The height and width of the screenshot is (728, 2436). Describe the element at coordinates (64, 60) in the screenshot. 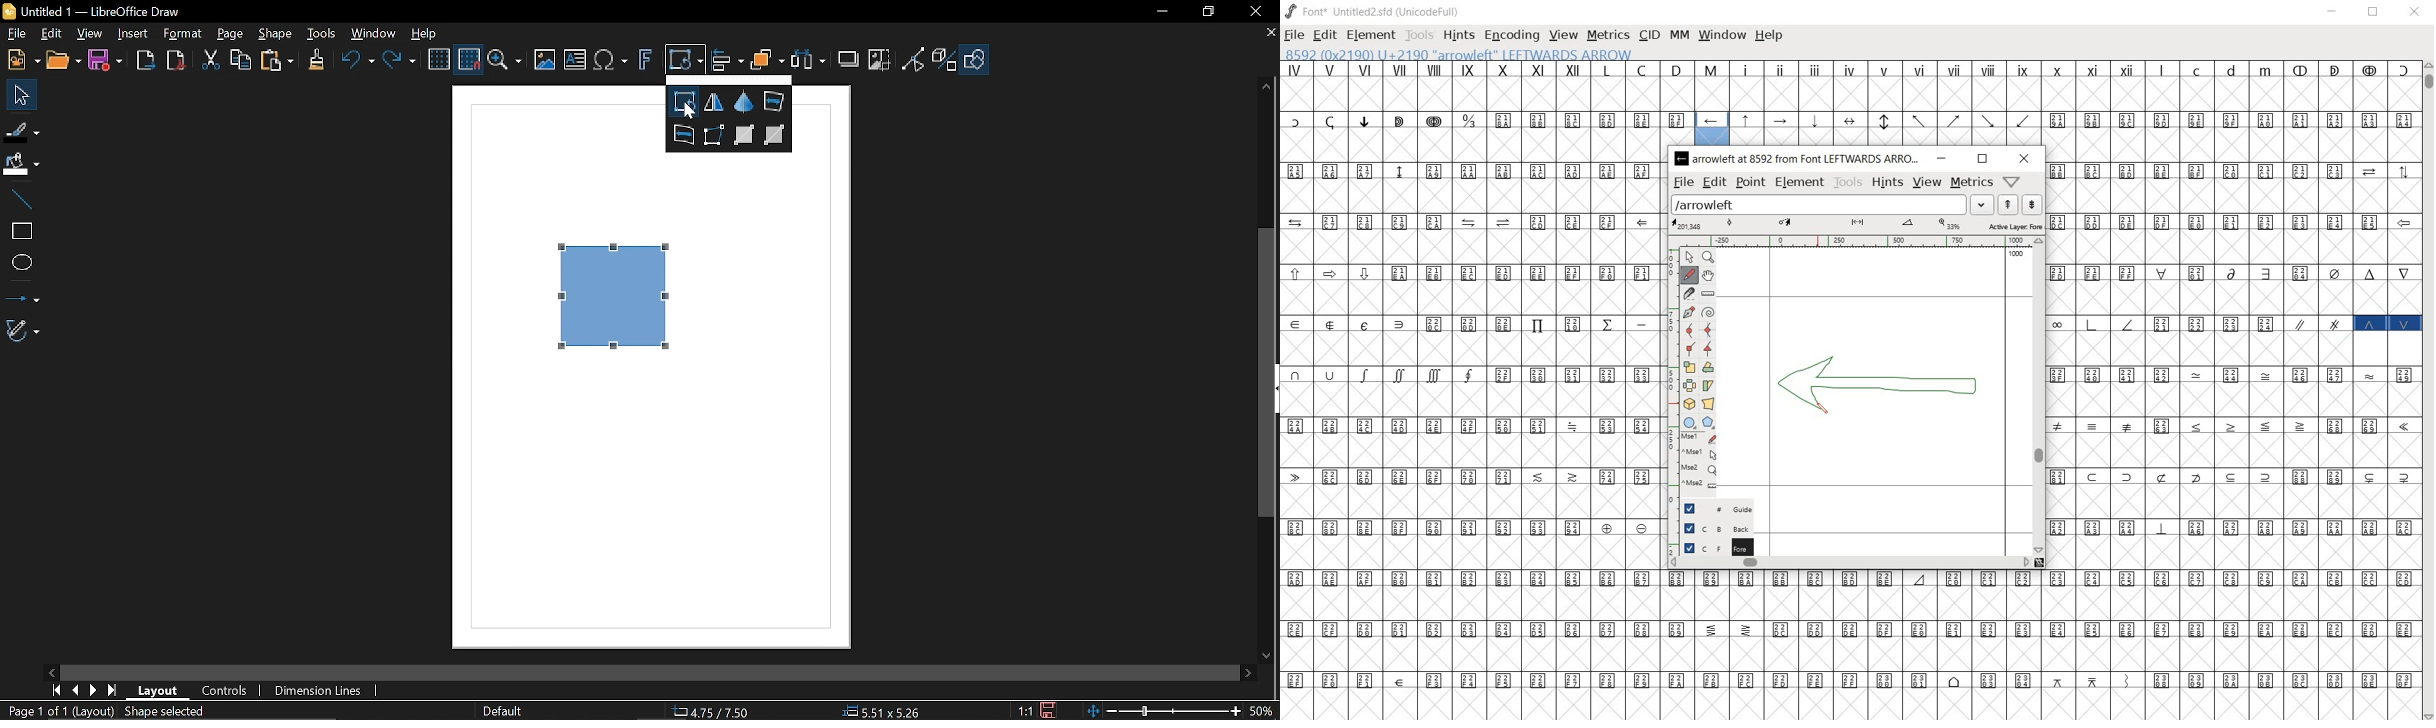

I see `Open` at that location.